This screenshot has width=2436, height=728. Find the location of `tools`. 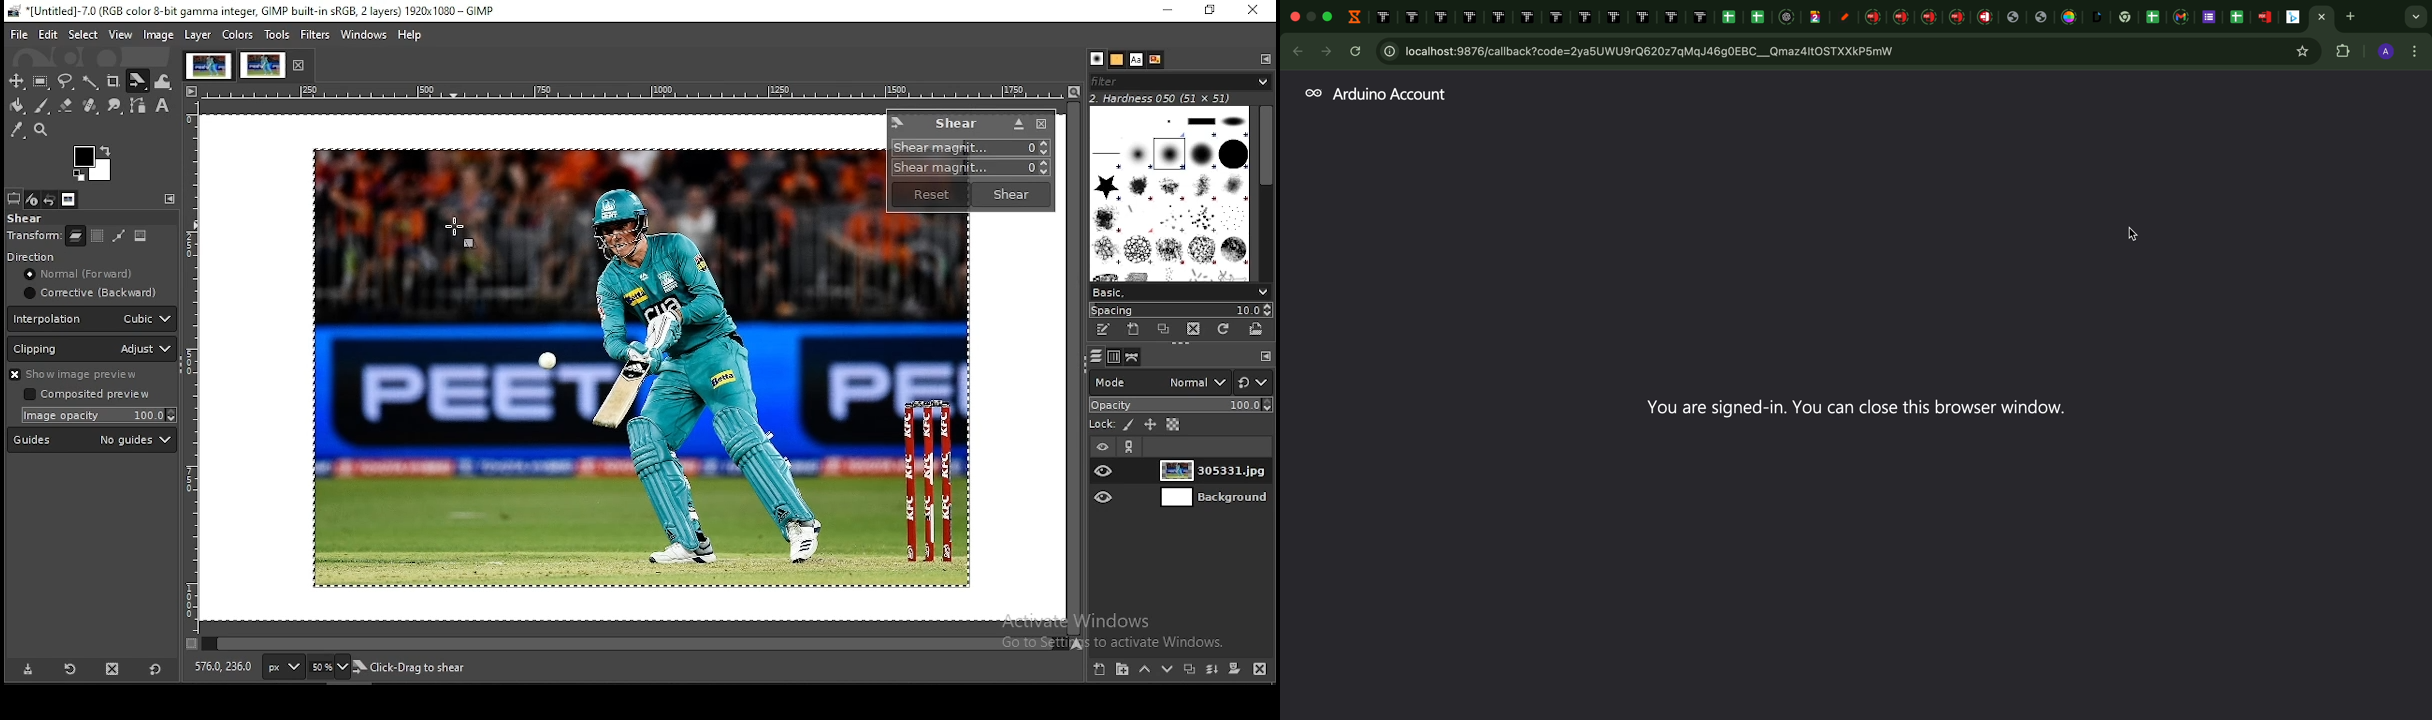

tools is located at coordinates (277, 35).